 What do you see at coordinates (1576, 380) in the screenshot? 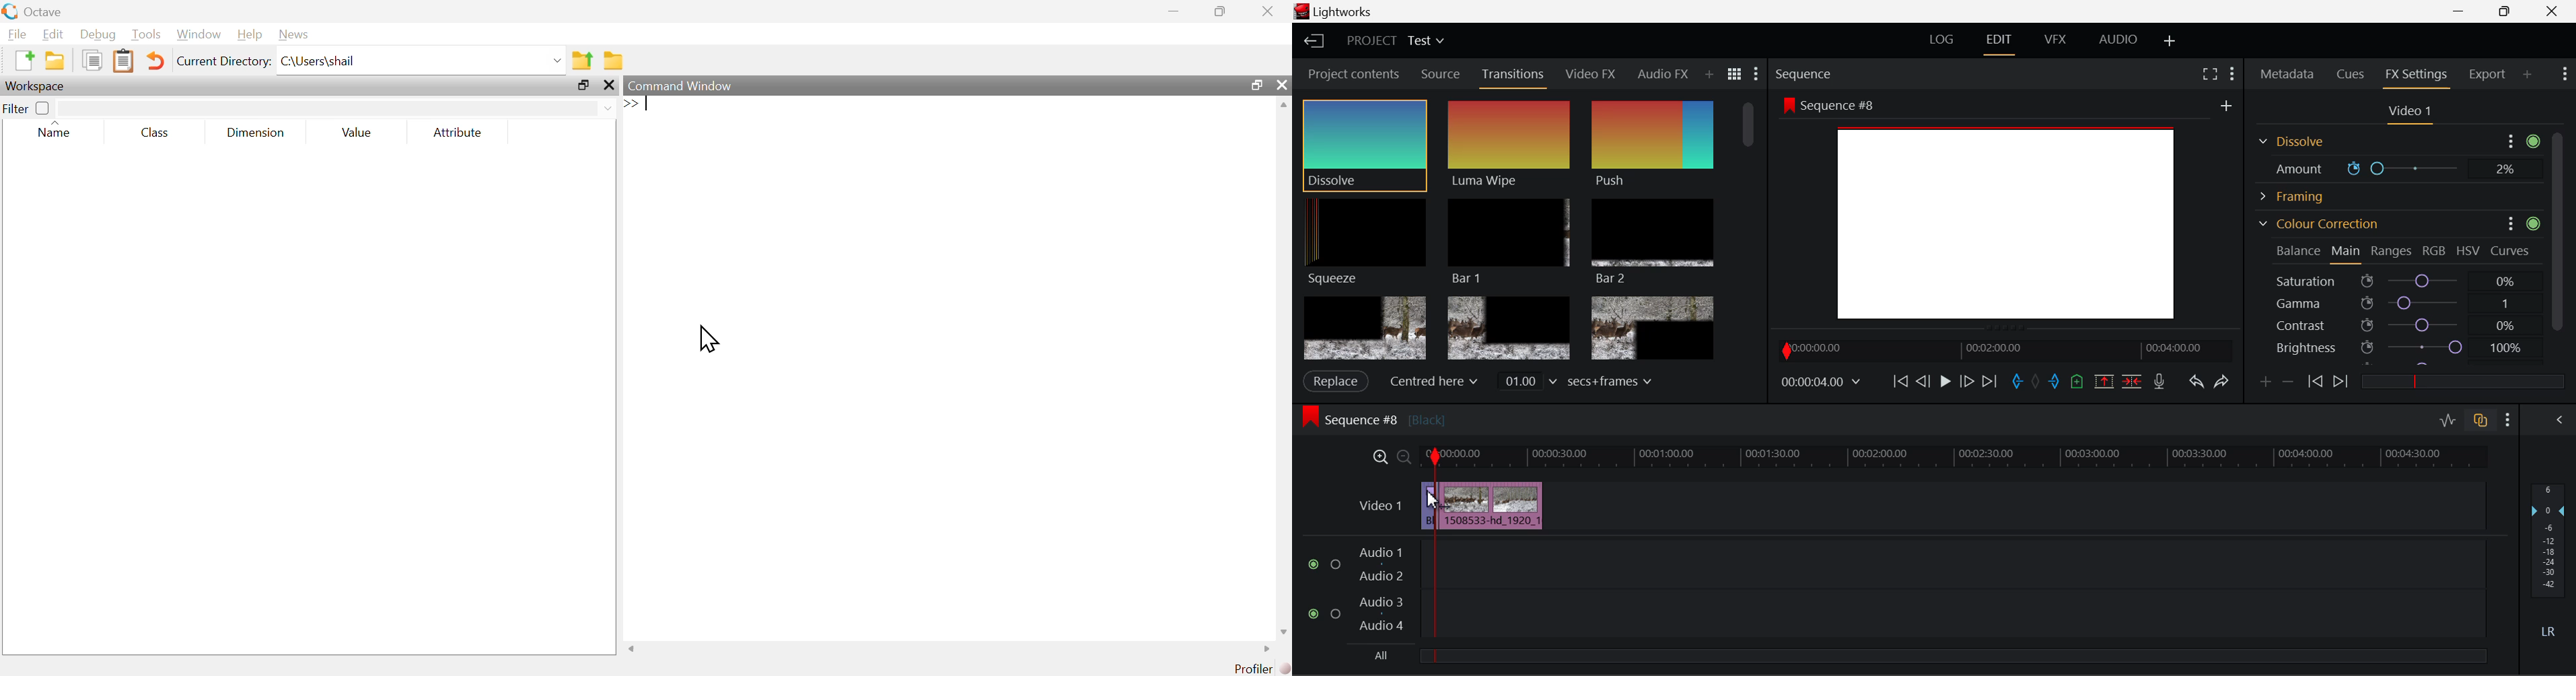
I see `secs-frames input field` at bounding box center [1576, 380].